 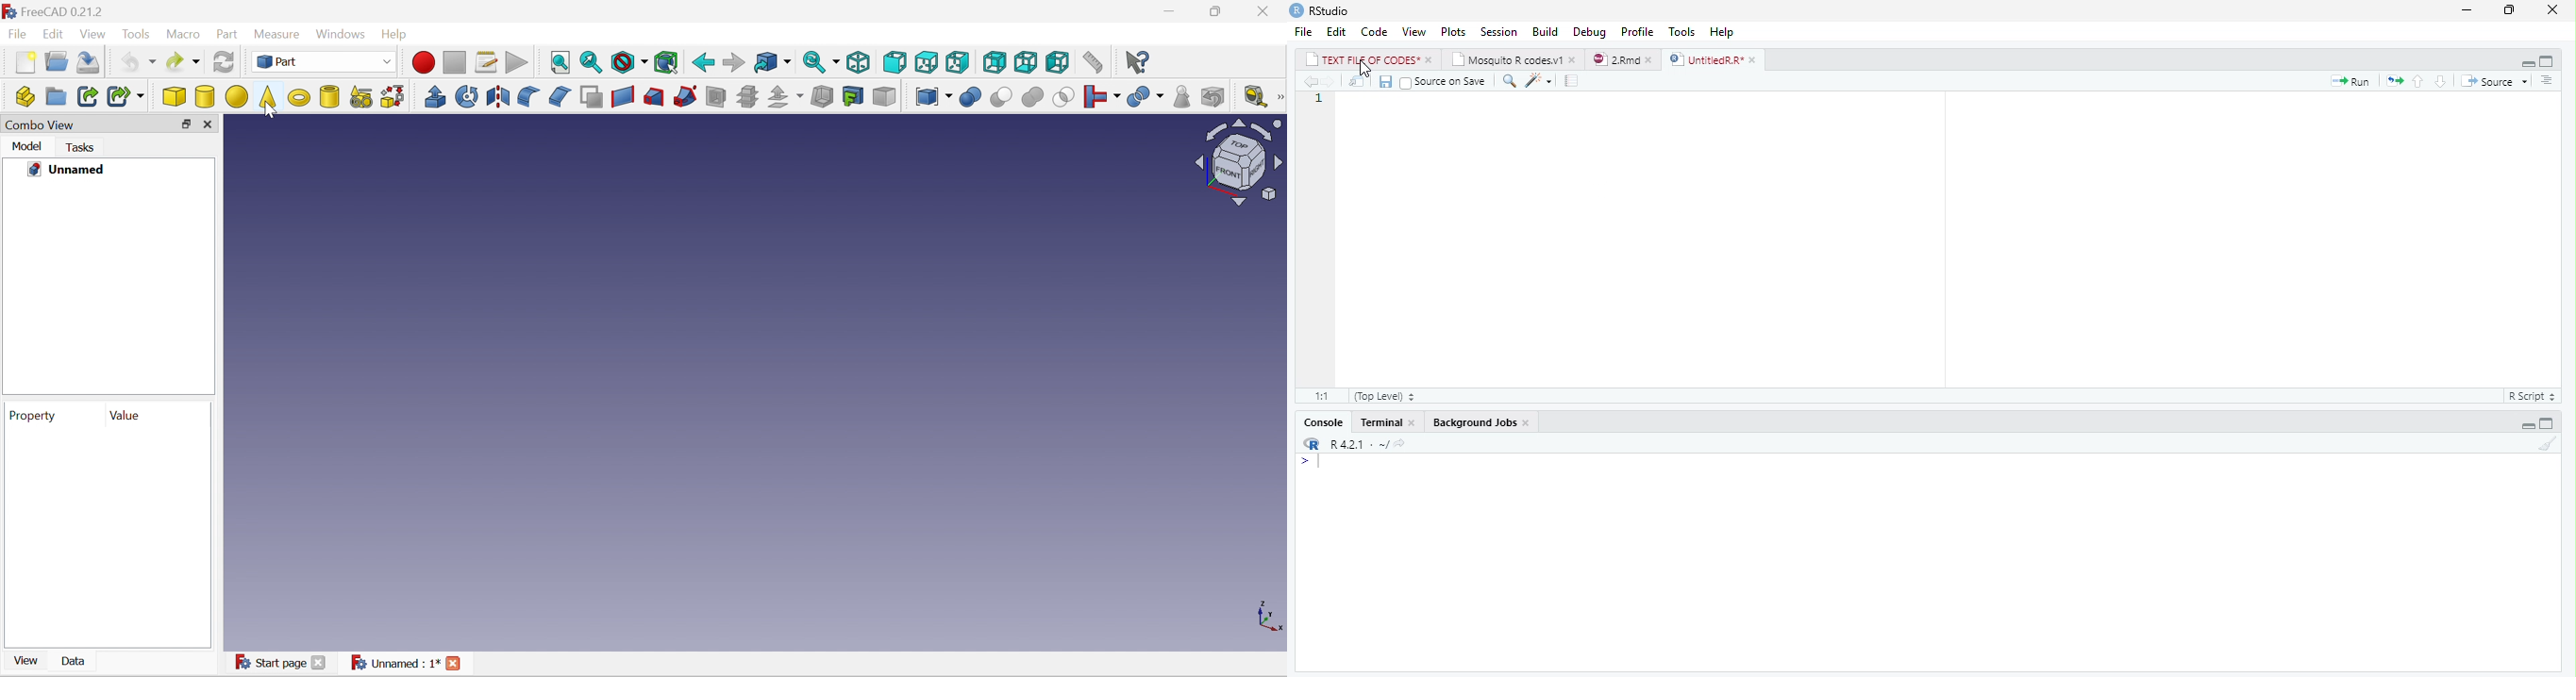 What do you see at coordinates (1239, 163) in the screenshot?
I see `Viewing angle` at bounding box center [1239, 163].